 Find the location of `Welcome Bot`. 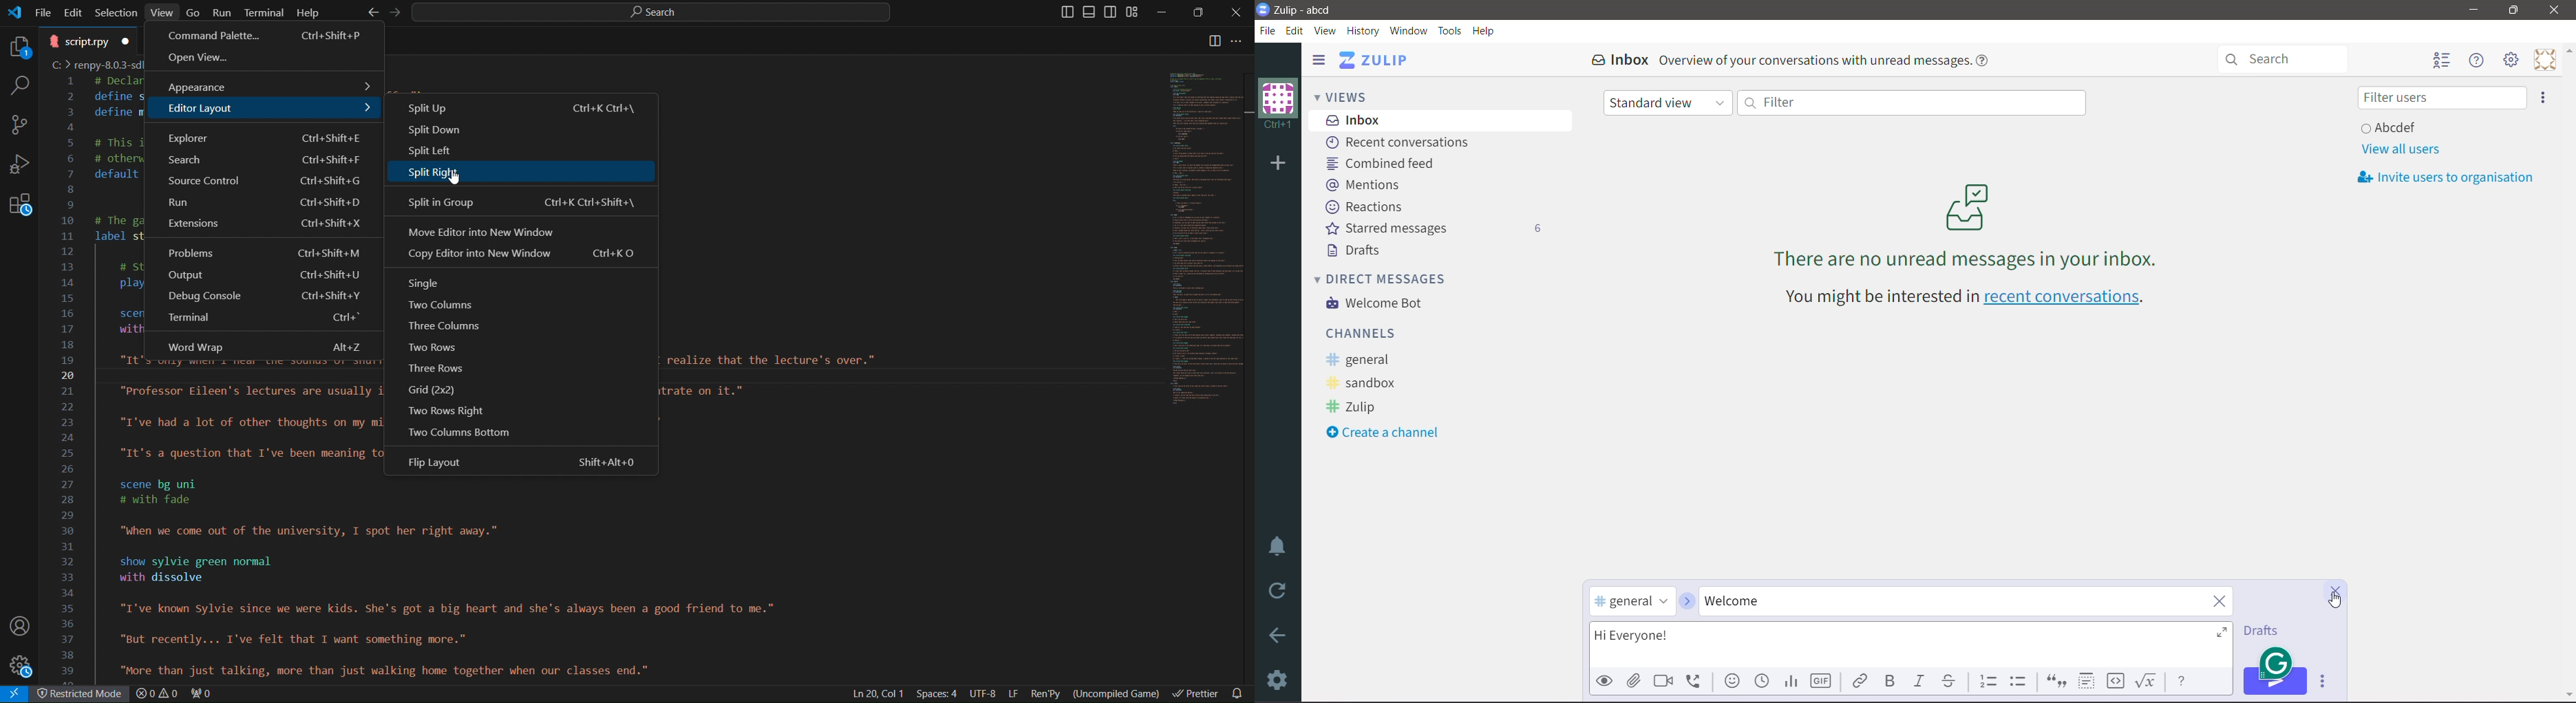

Welcome Bot is located at coordinates (1378, 304).